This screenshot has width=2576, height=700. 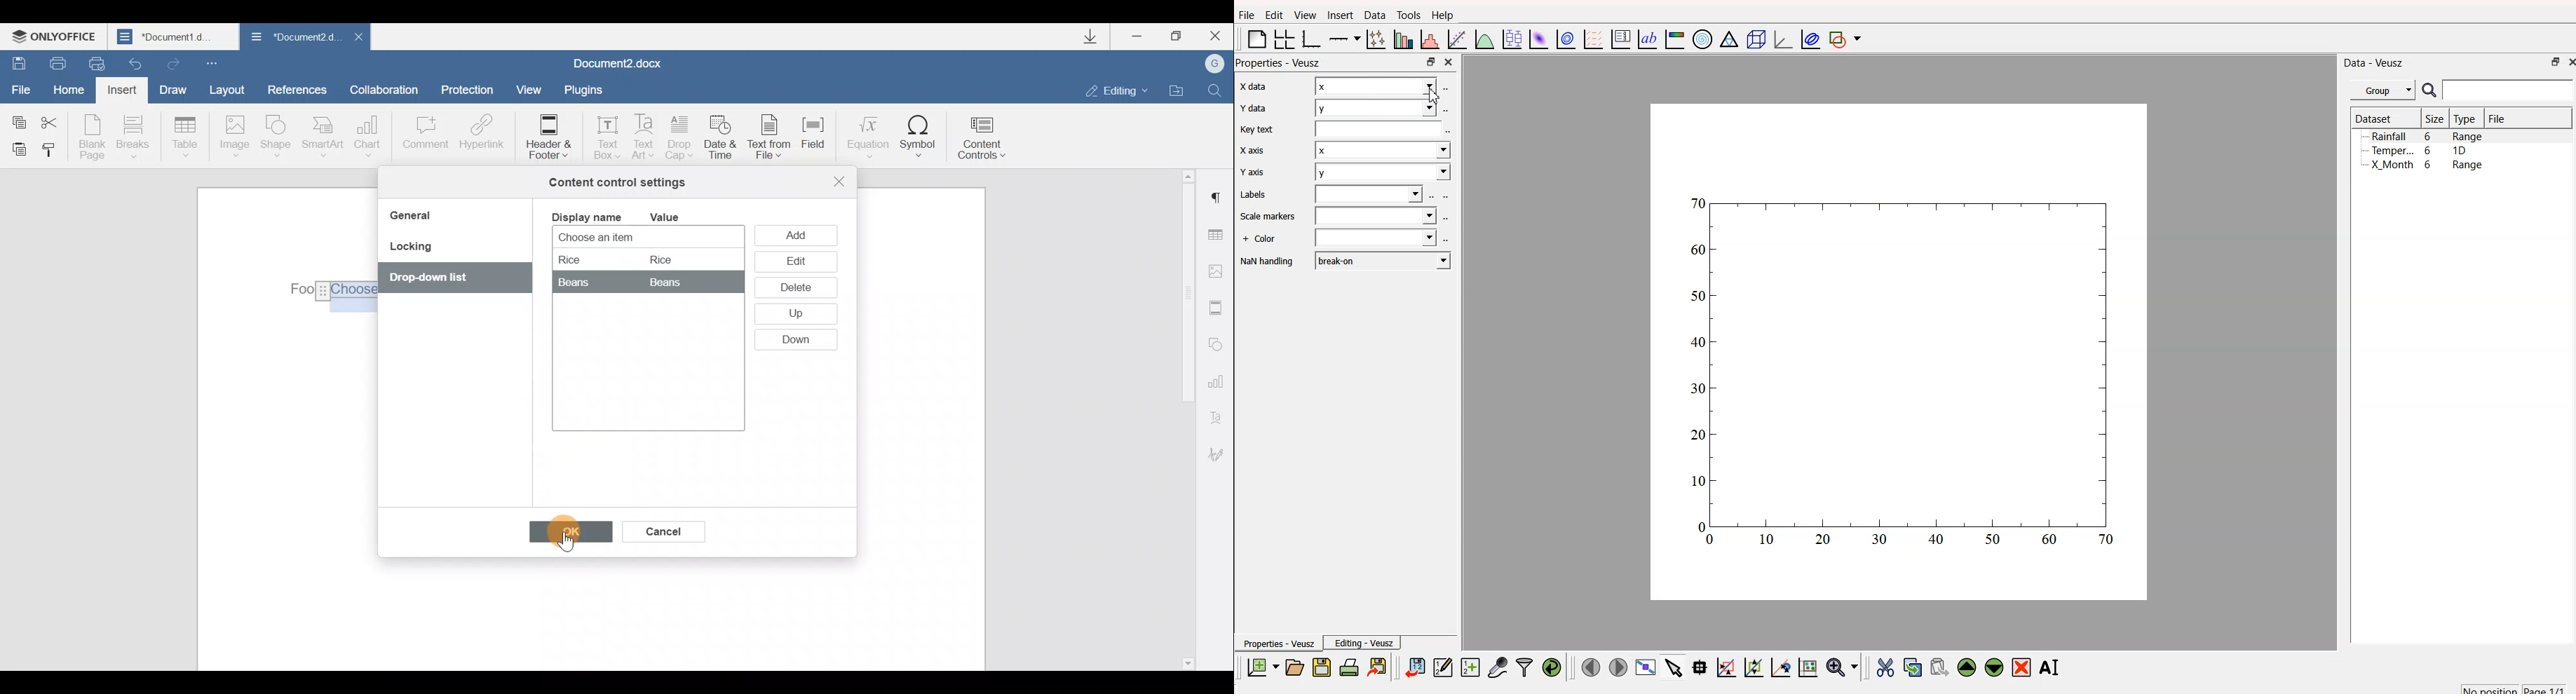 I want to click on Drop down list, so click(x=449, y=279).